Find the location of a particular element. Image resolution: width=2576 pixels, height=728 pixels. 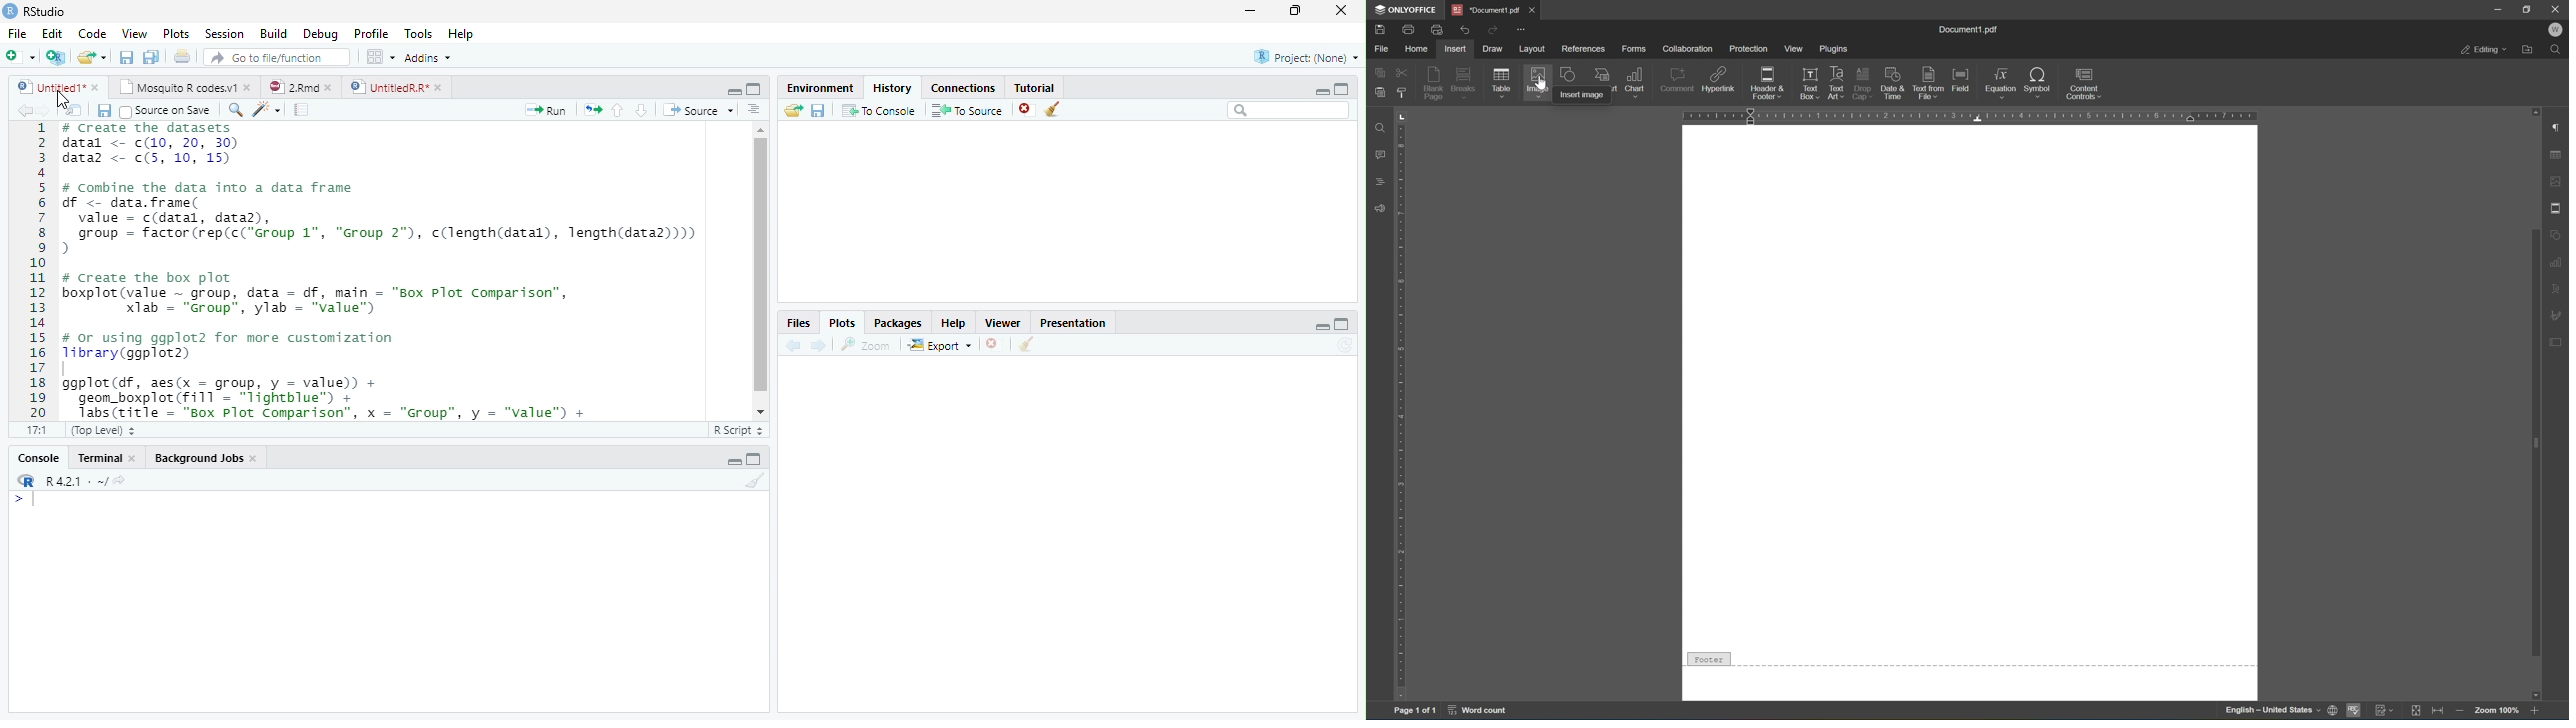

Connections is located at coordinates (963, 88).